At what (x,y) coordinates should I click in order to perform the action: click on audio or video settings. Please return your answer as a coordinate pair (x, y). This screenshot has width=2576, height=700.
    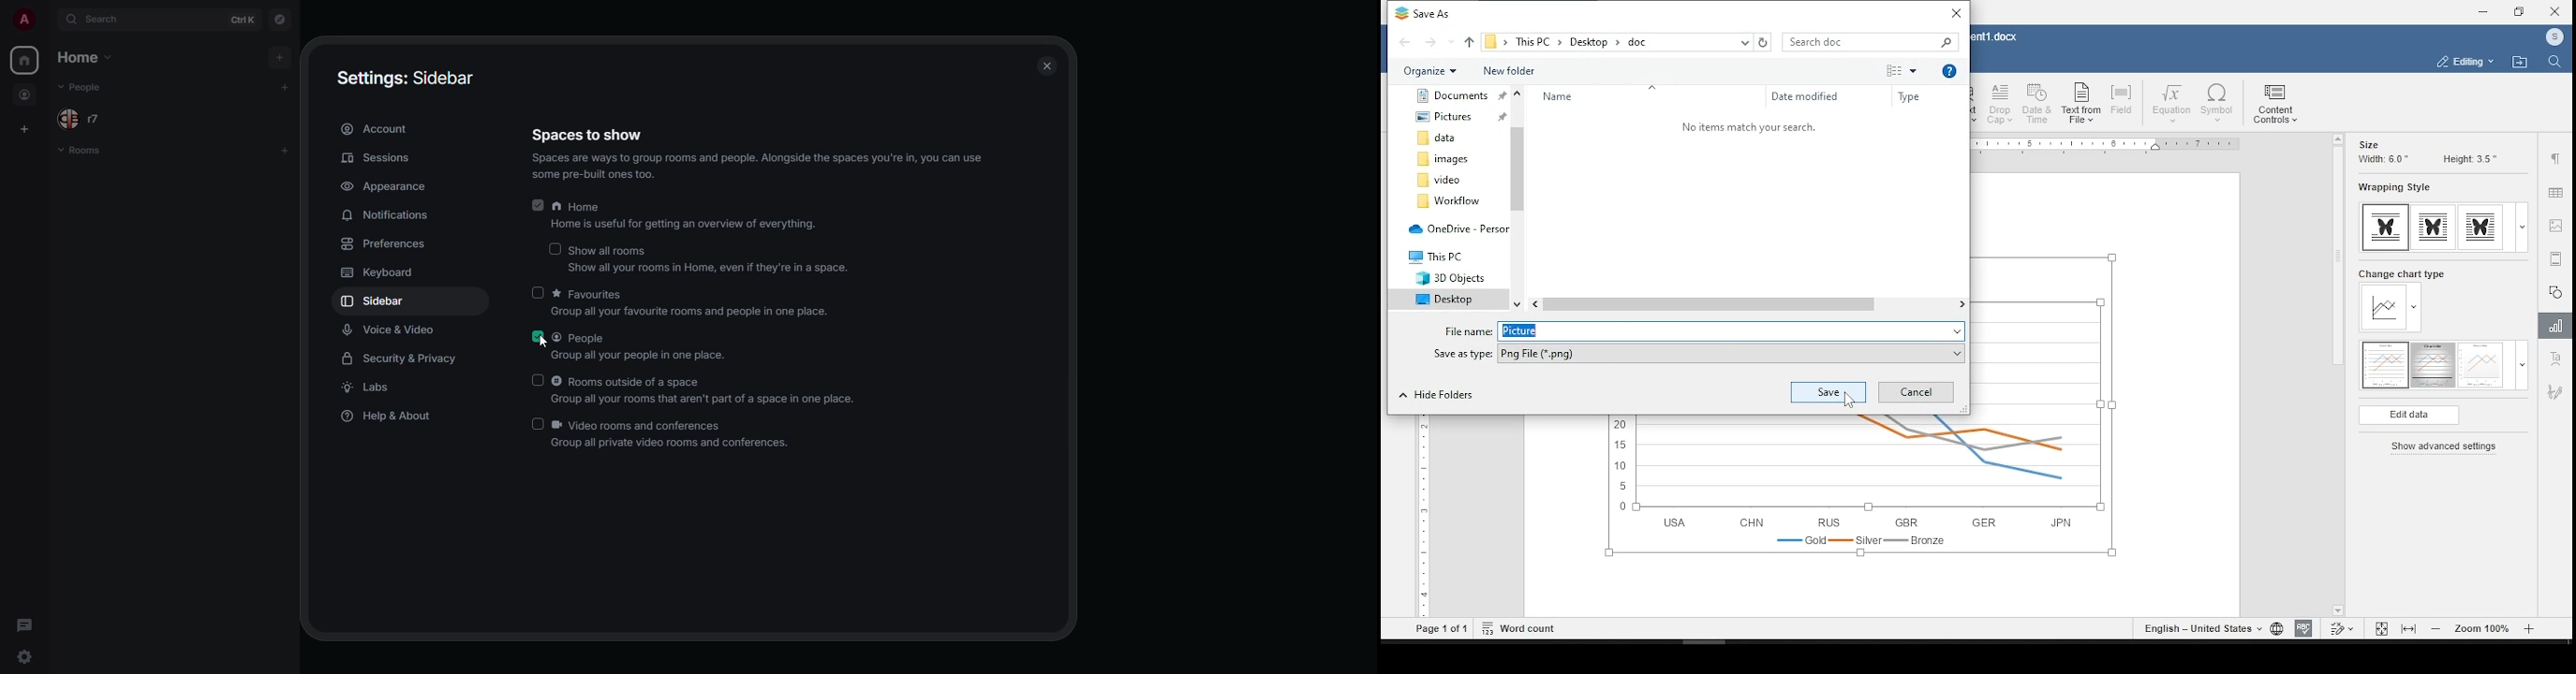
    Looking at the image, I should click on (2555, 258).